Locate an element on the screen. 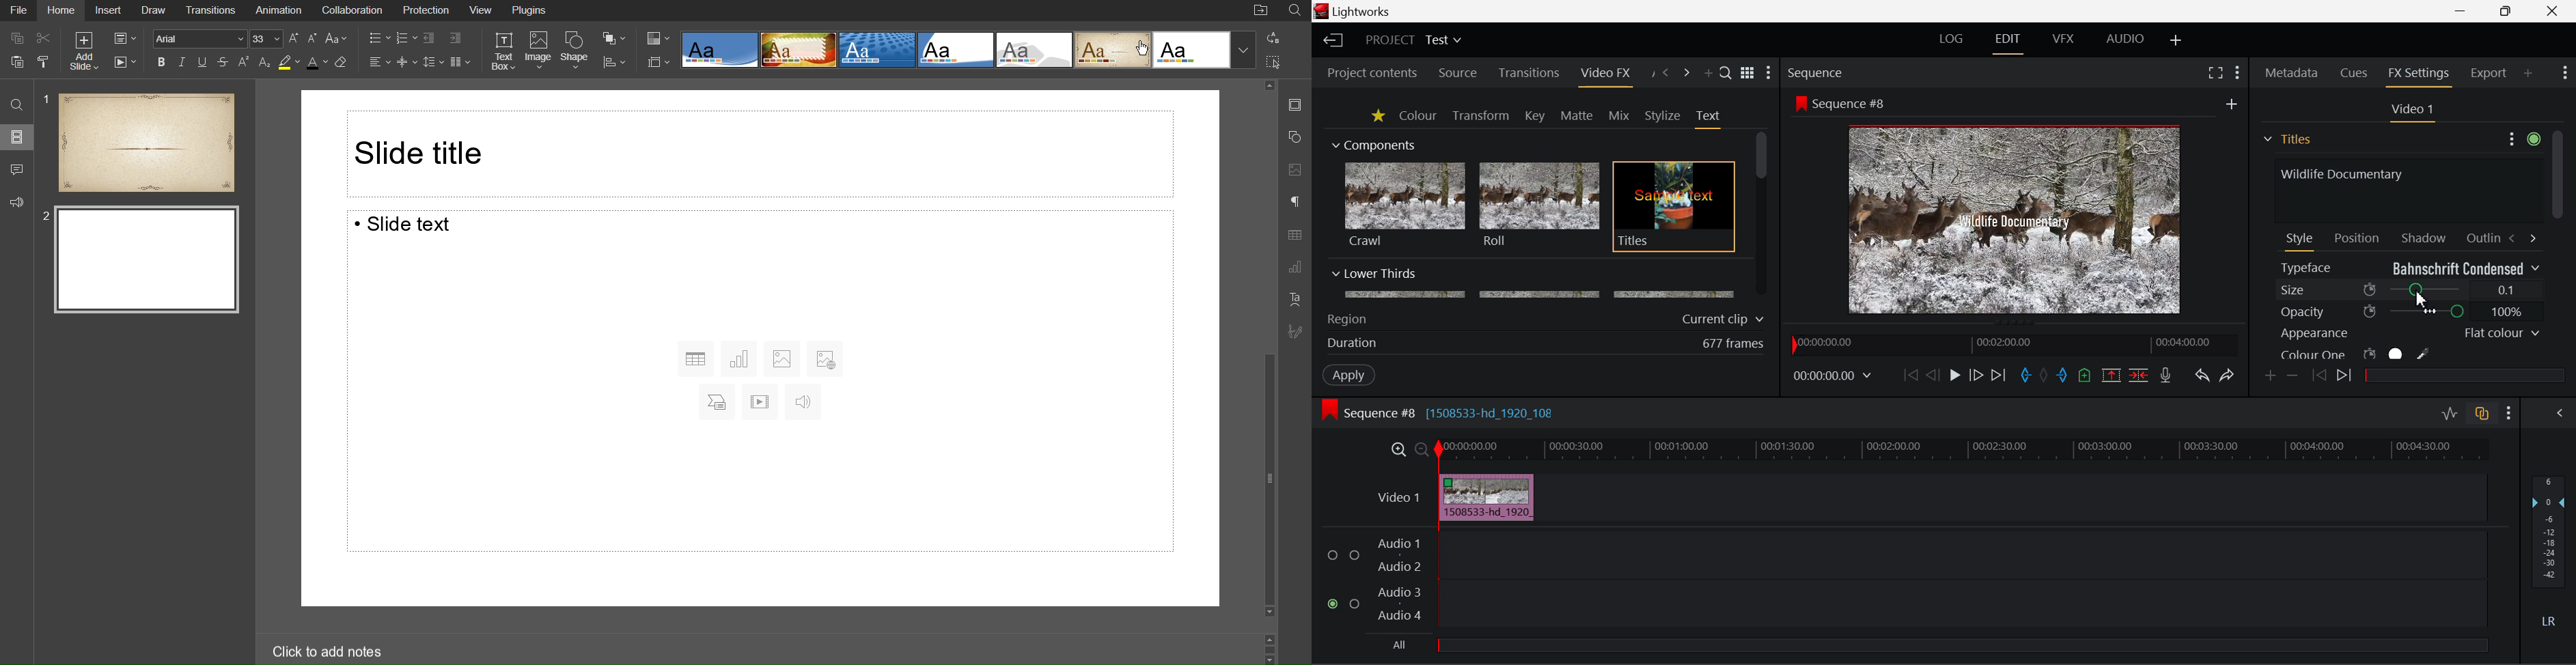 Image resolution: width=2576 pixels, height=672 pixels. Add Layout is located at coordinates (2178, 41).